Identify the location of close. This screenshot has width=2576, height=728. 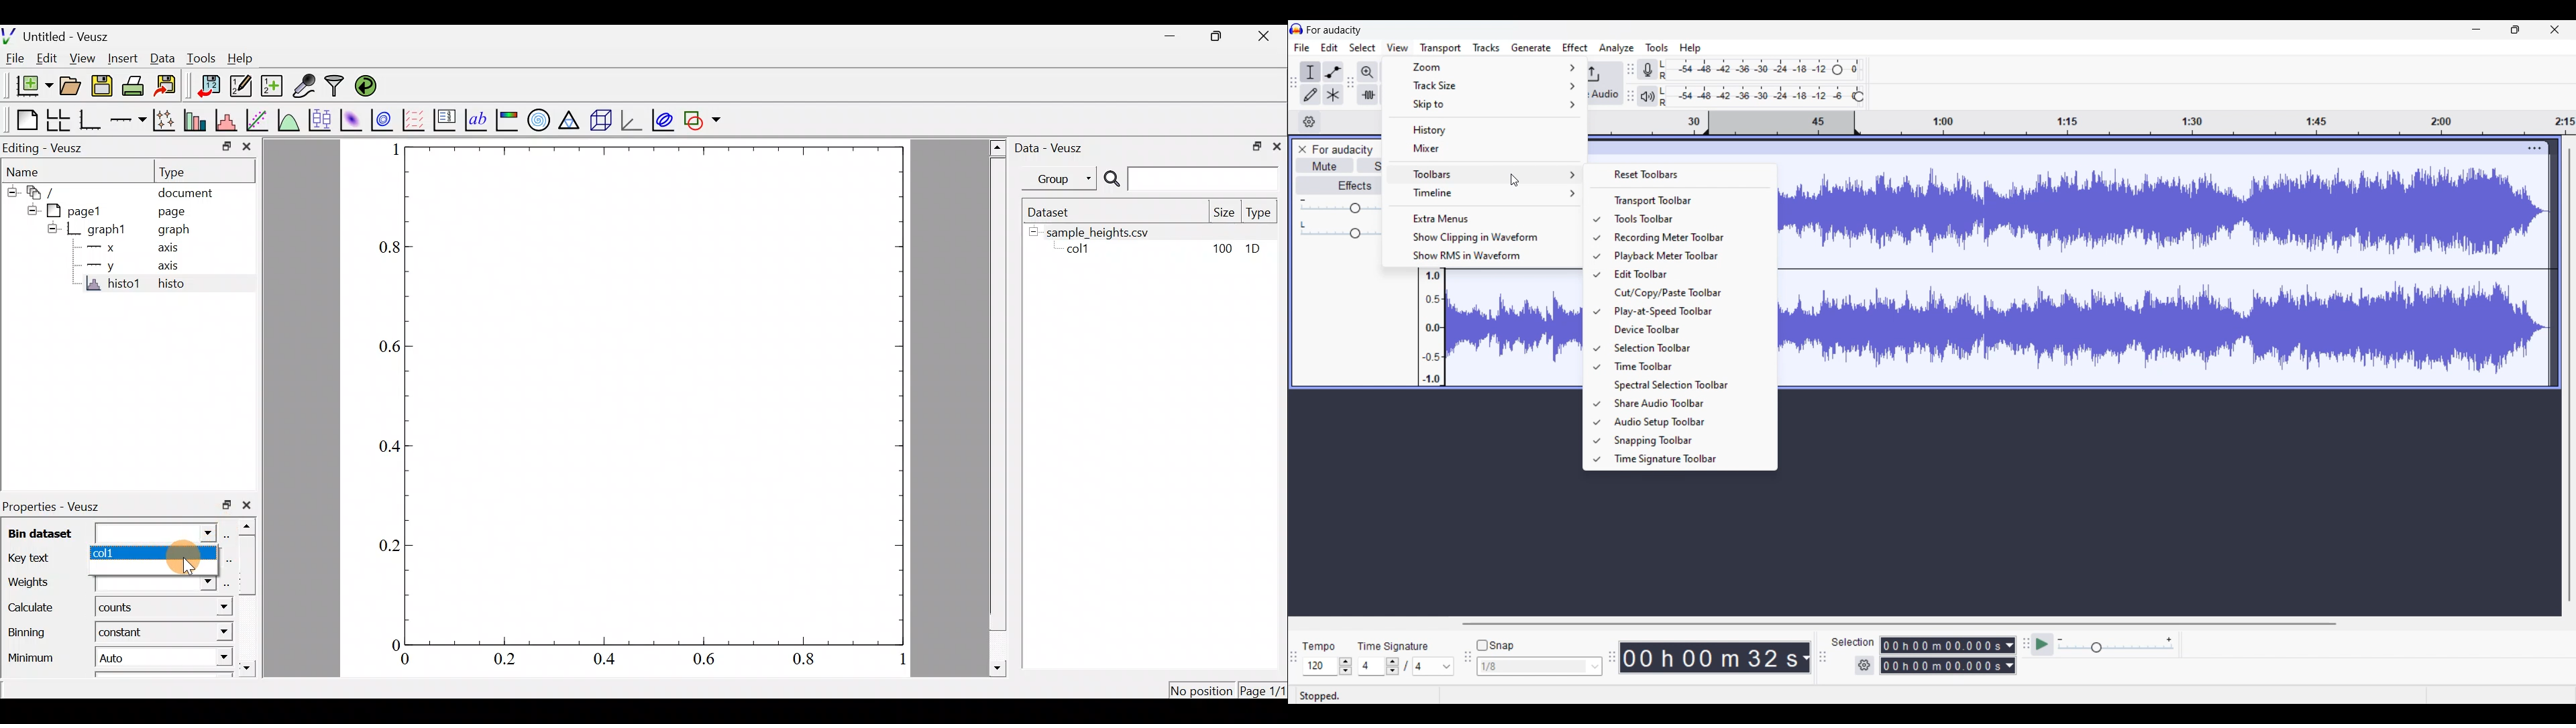
(248, 147).